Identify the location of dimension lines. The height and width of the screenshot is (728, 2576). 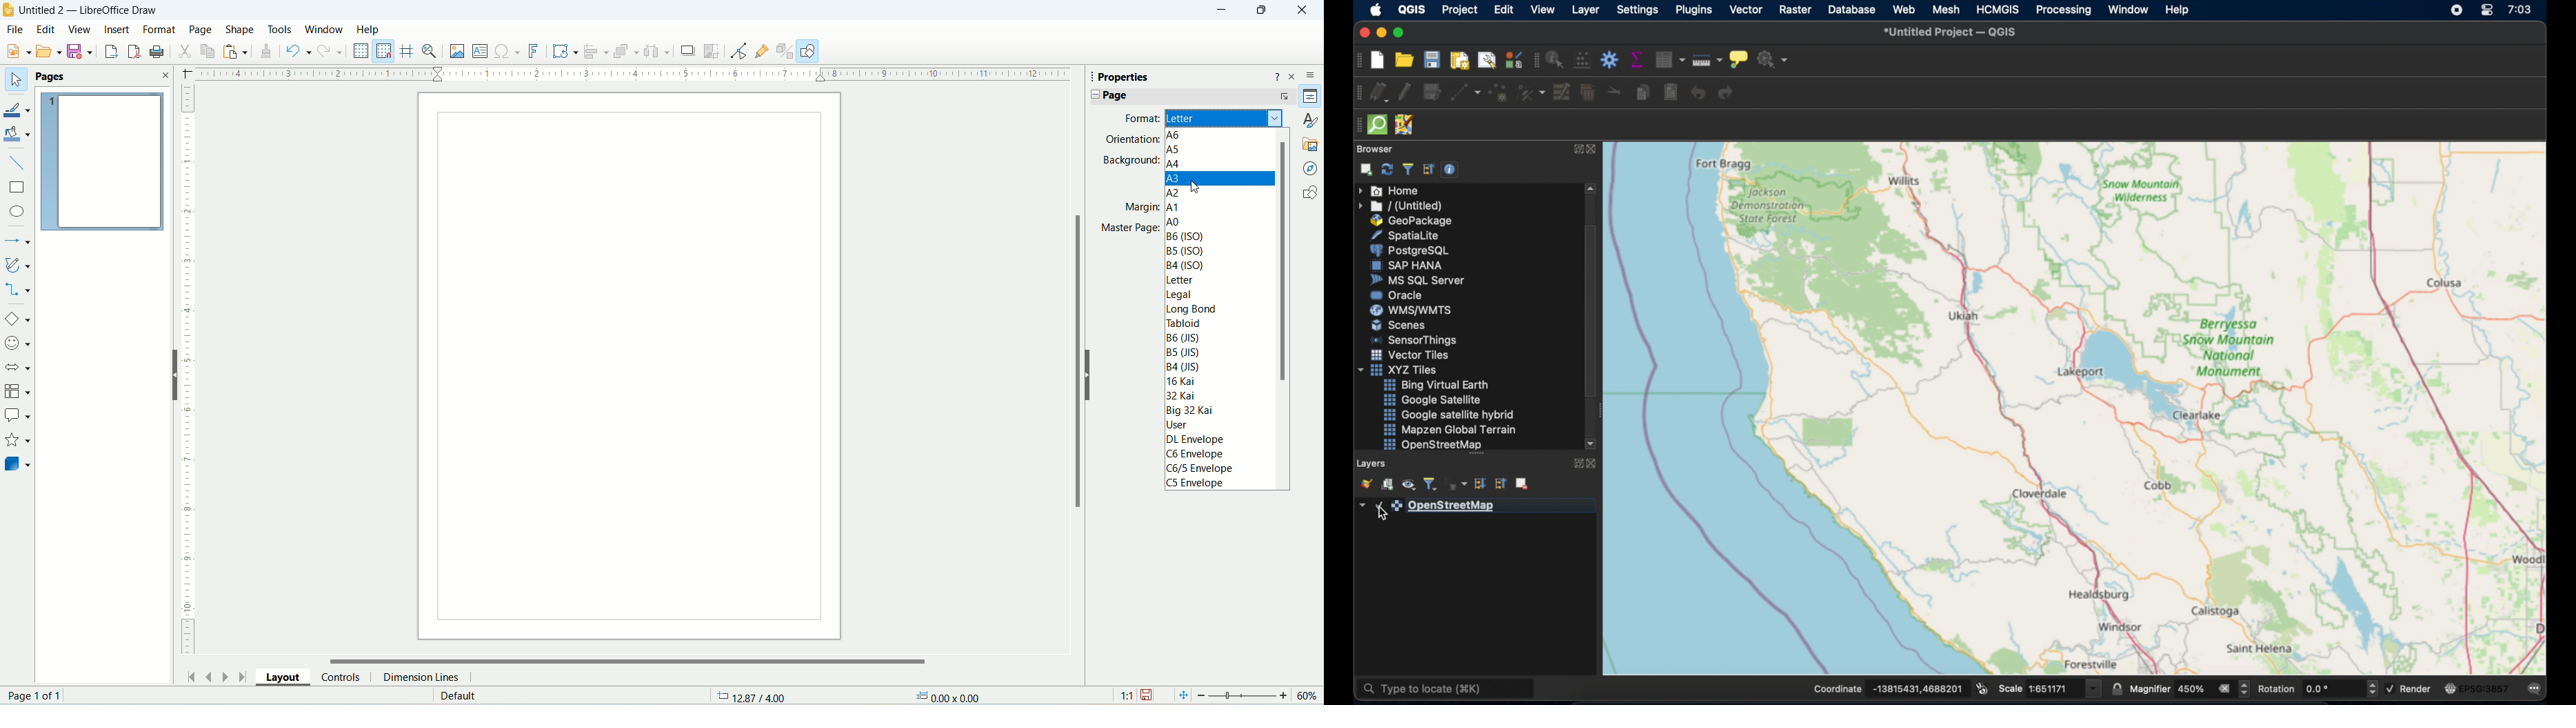
(421, 677).